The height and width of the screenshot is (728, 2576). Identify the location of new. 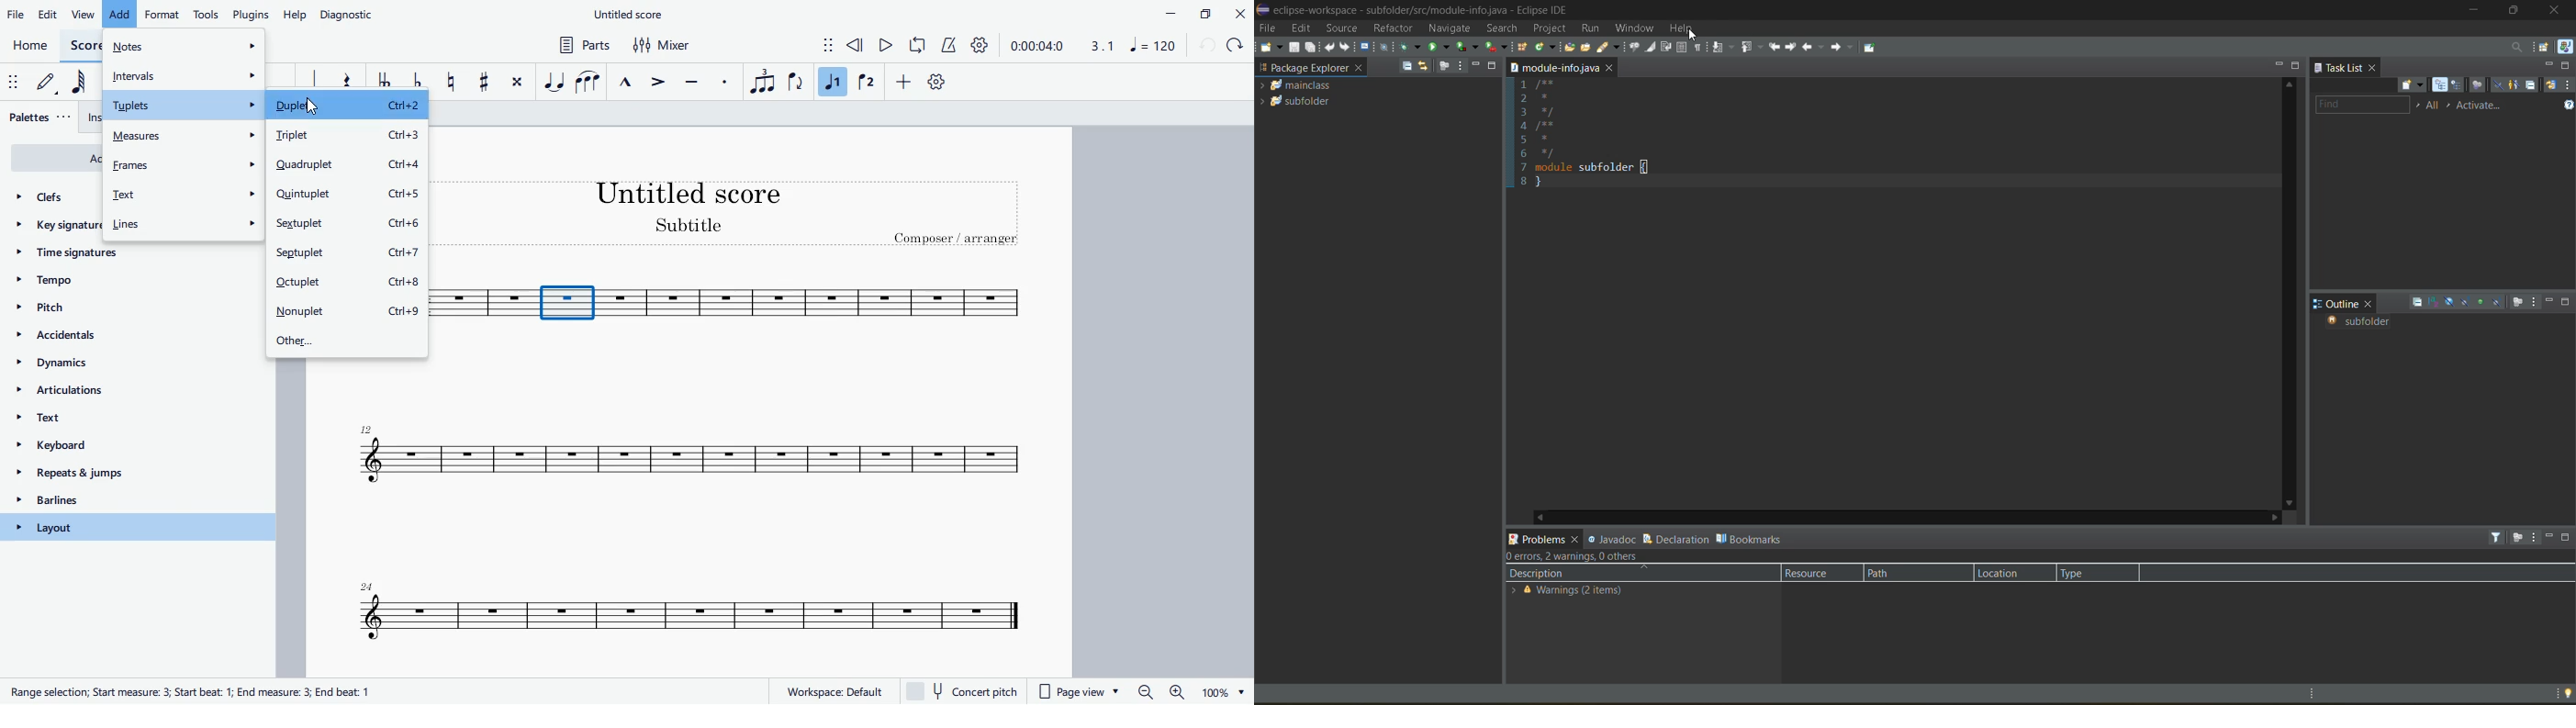
(1270, 50).